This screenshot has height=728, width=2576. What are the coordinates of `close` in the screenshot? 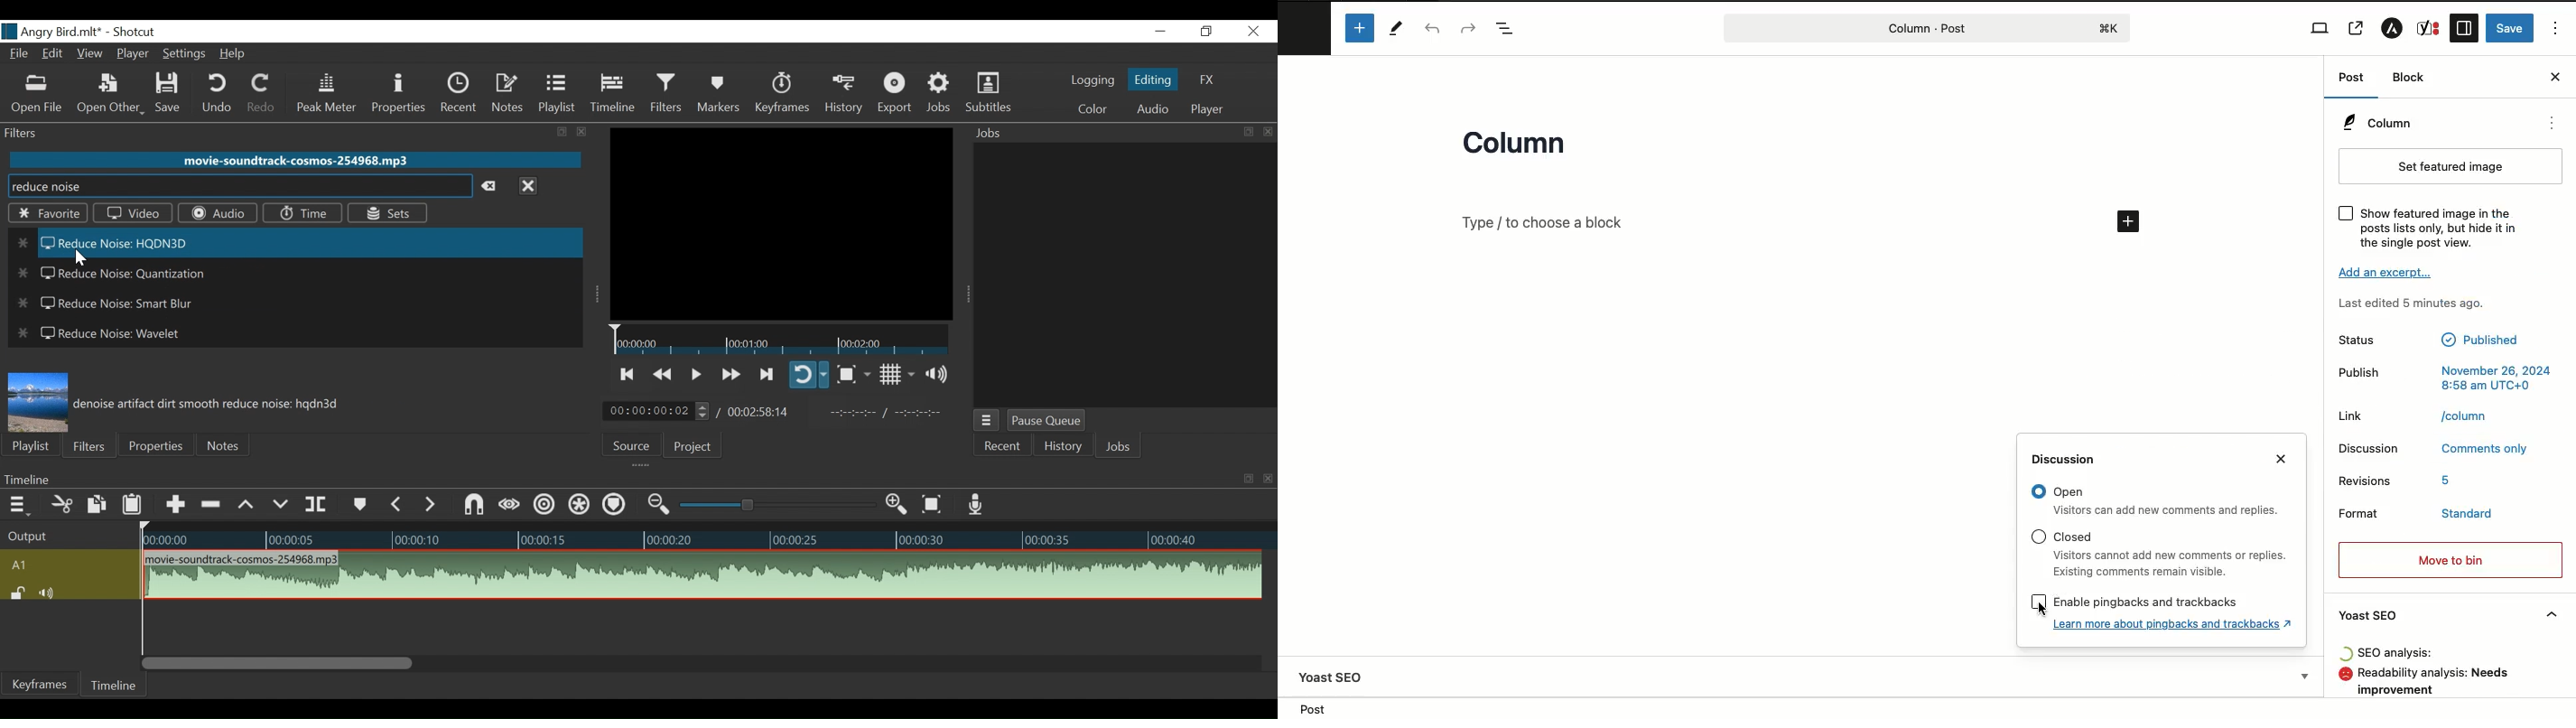 It's located at (1266, 131).